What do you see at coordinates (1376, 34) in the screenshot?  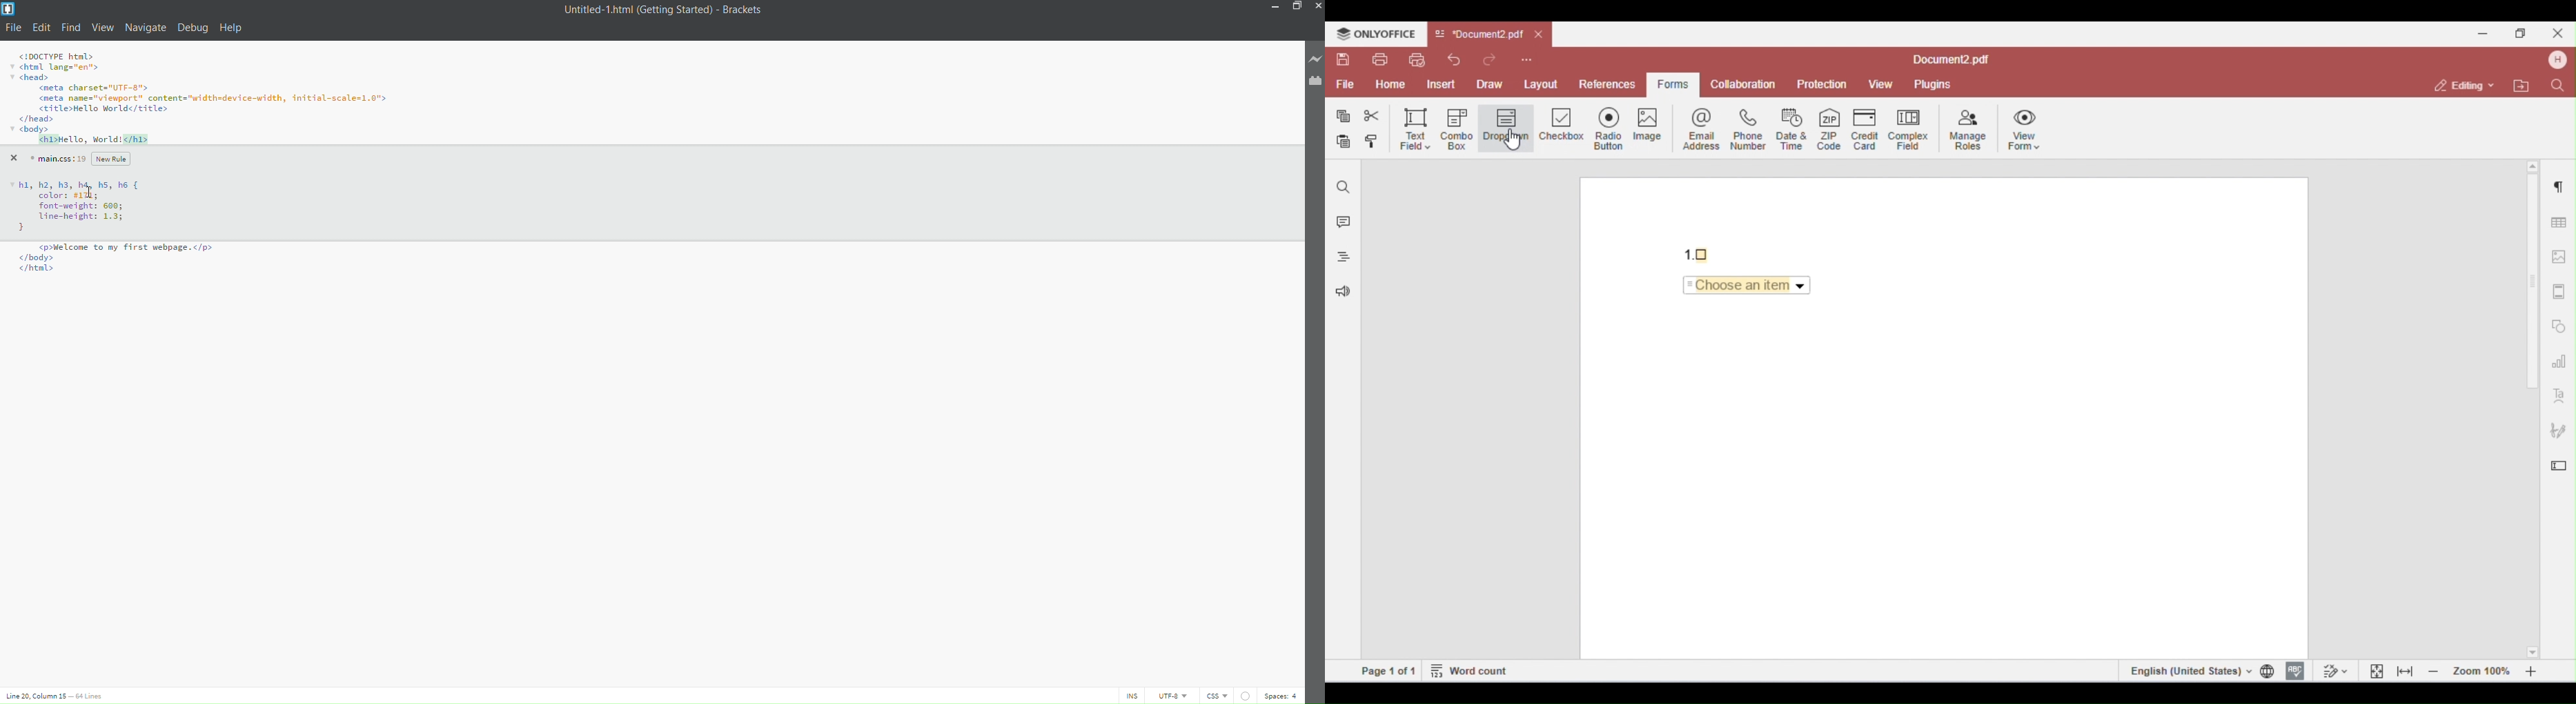 I see `onlyoffice` at bounding box center [1376, 34].